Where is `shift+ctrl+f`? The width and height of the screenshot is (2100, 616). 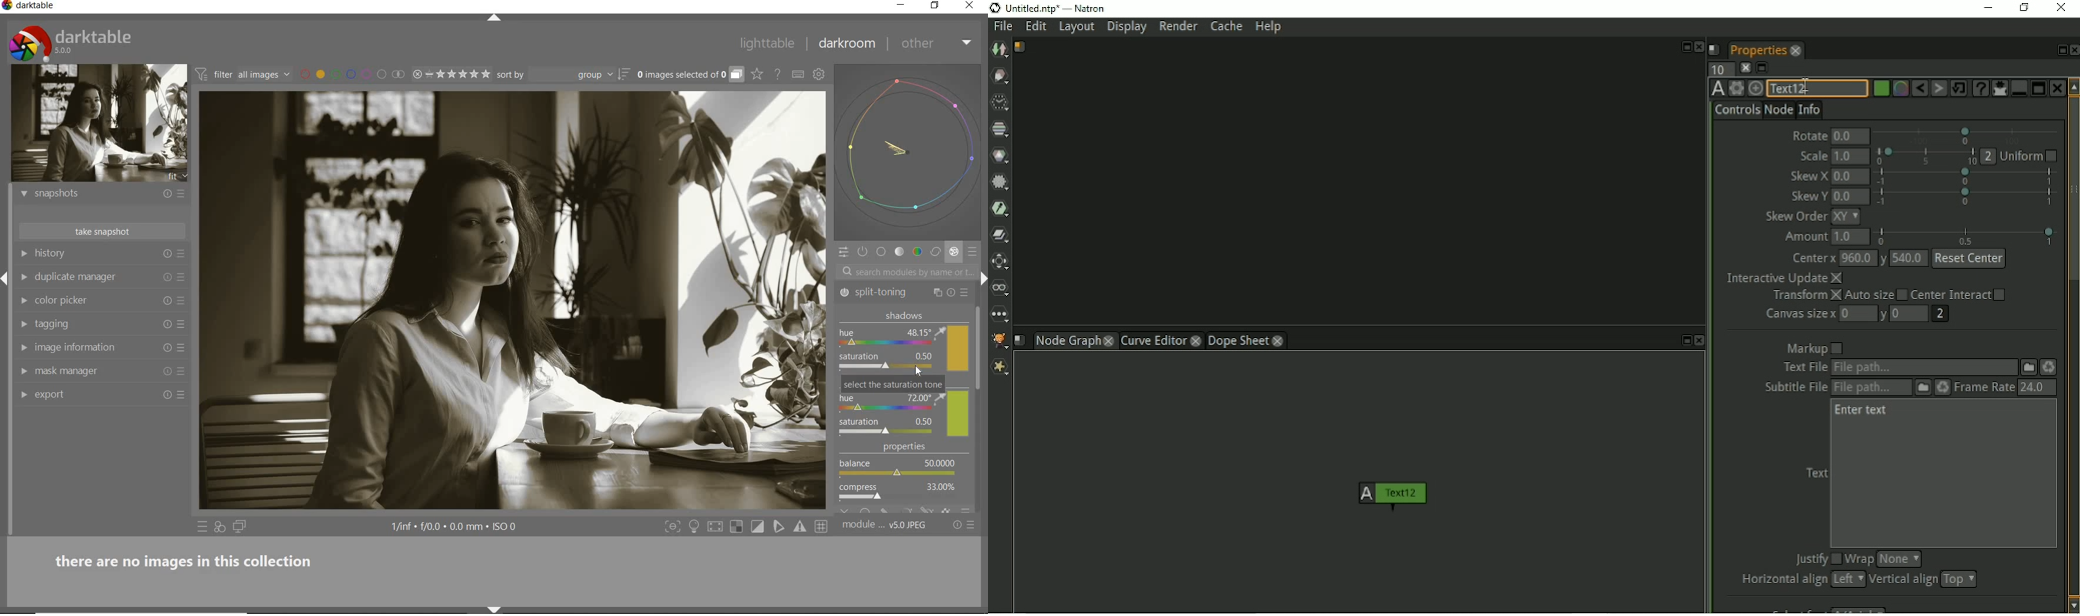 shift+ctrl+f is located at coordinates (673, 527).